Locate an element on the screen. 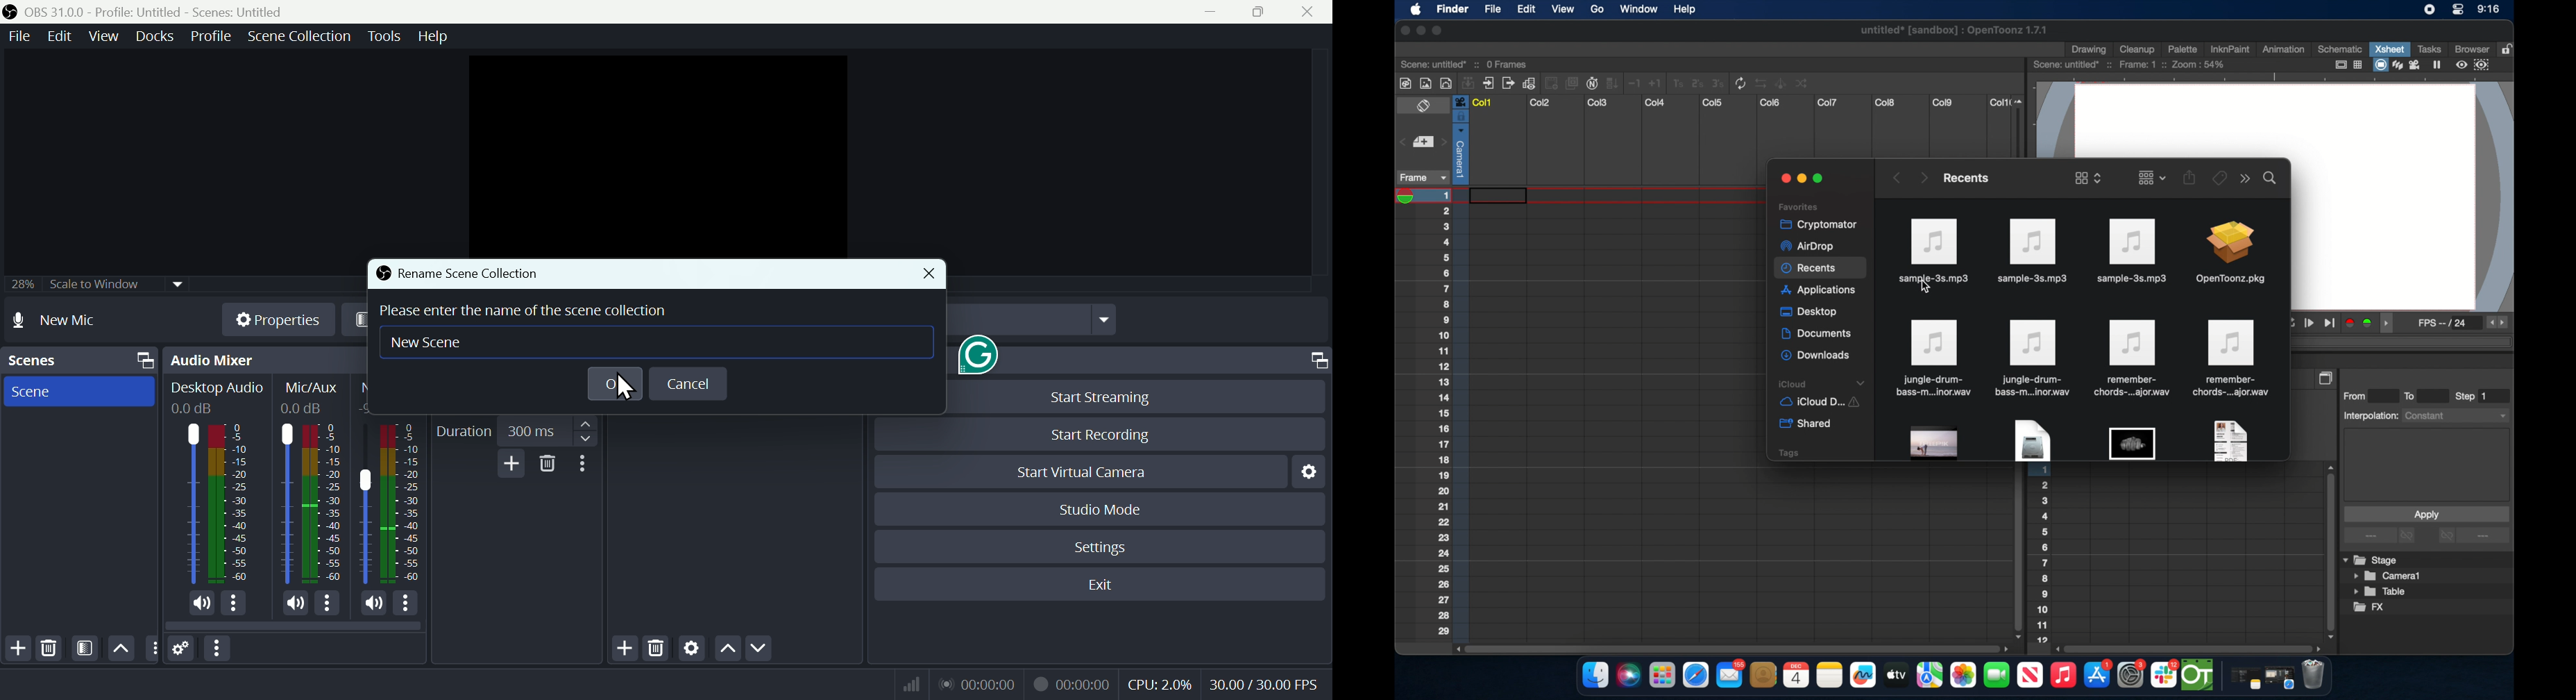  Mic/Aux is located at coordinates (323, 504).